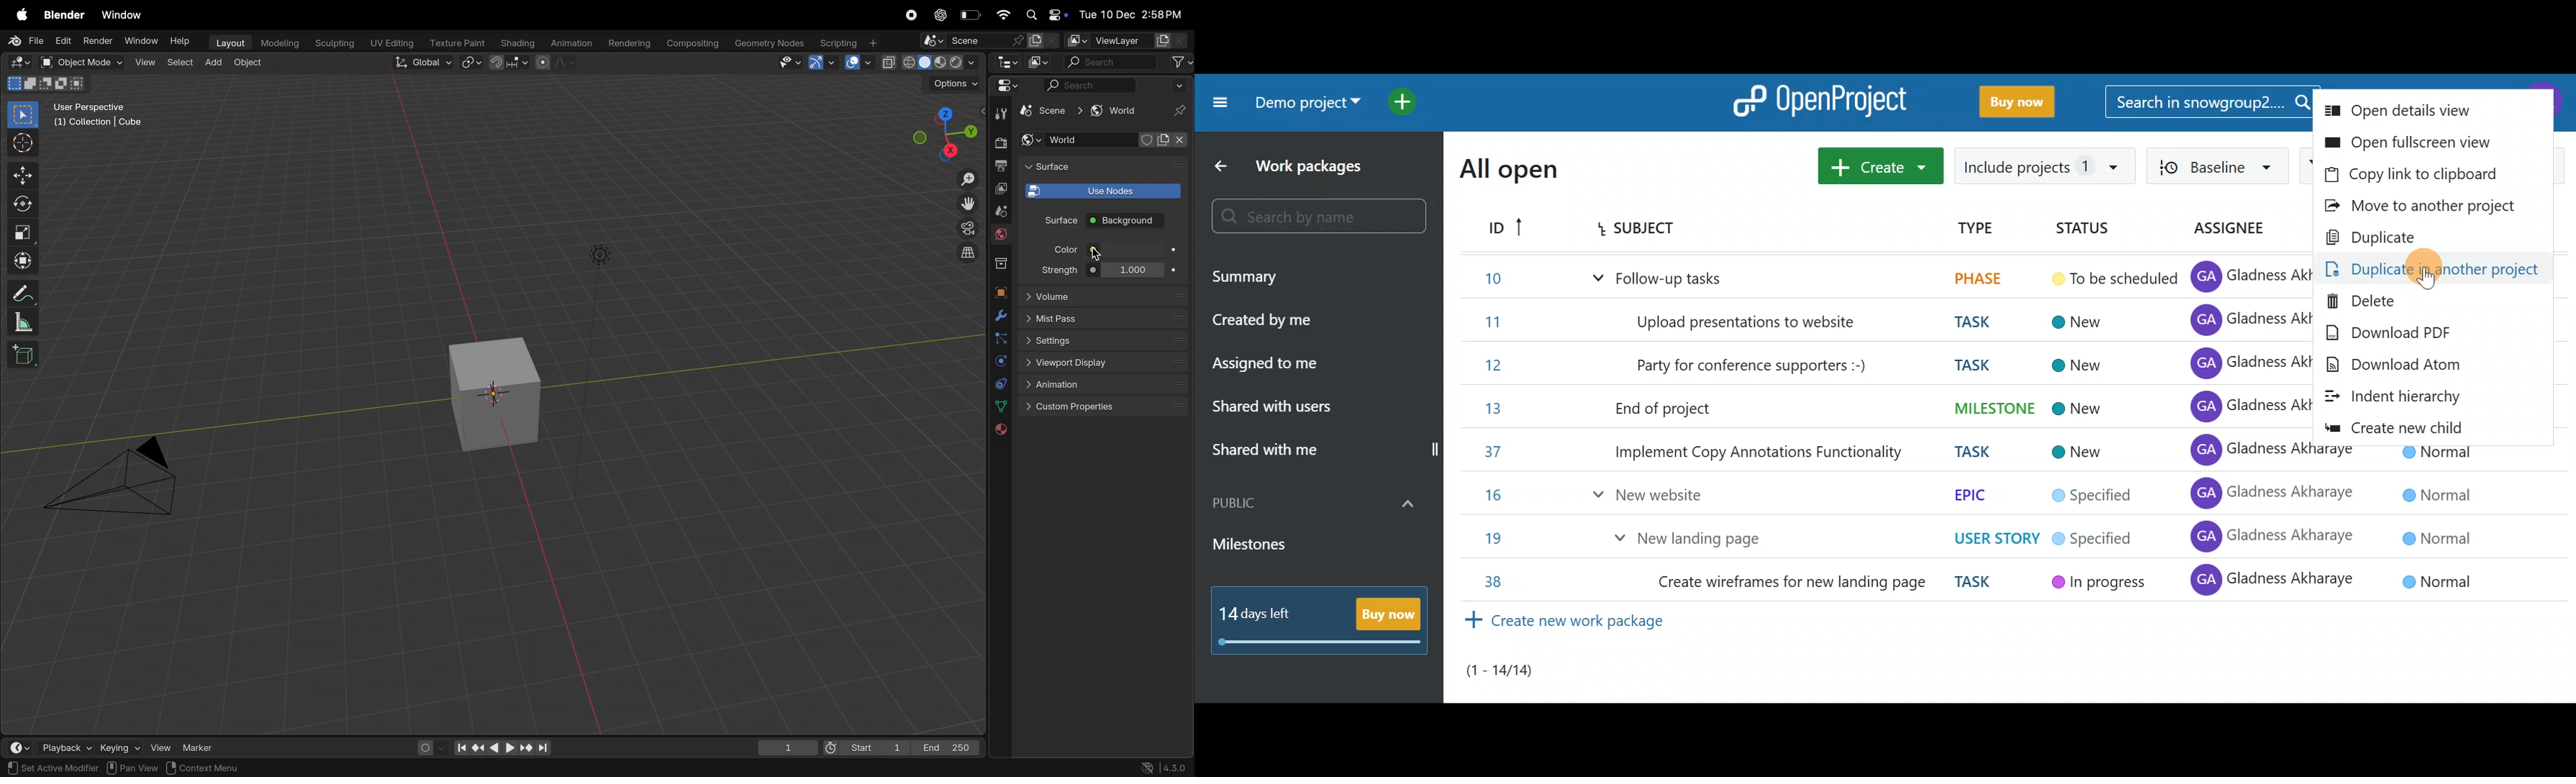 This screenshot has height=784, width=2576. Describe the element at coordinates (1007, 64) in the screenshot. I see `editor` at that location.